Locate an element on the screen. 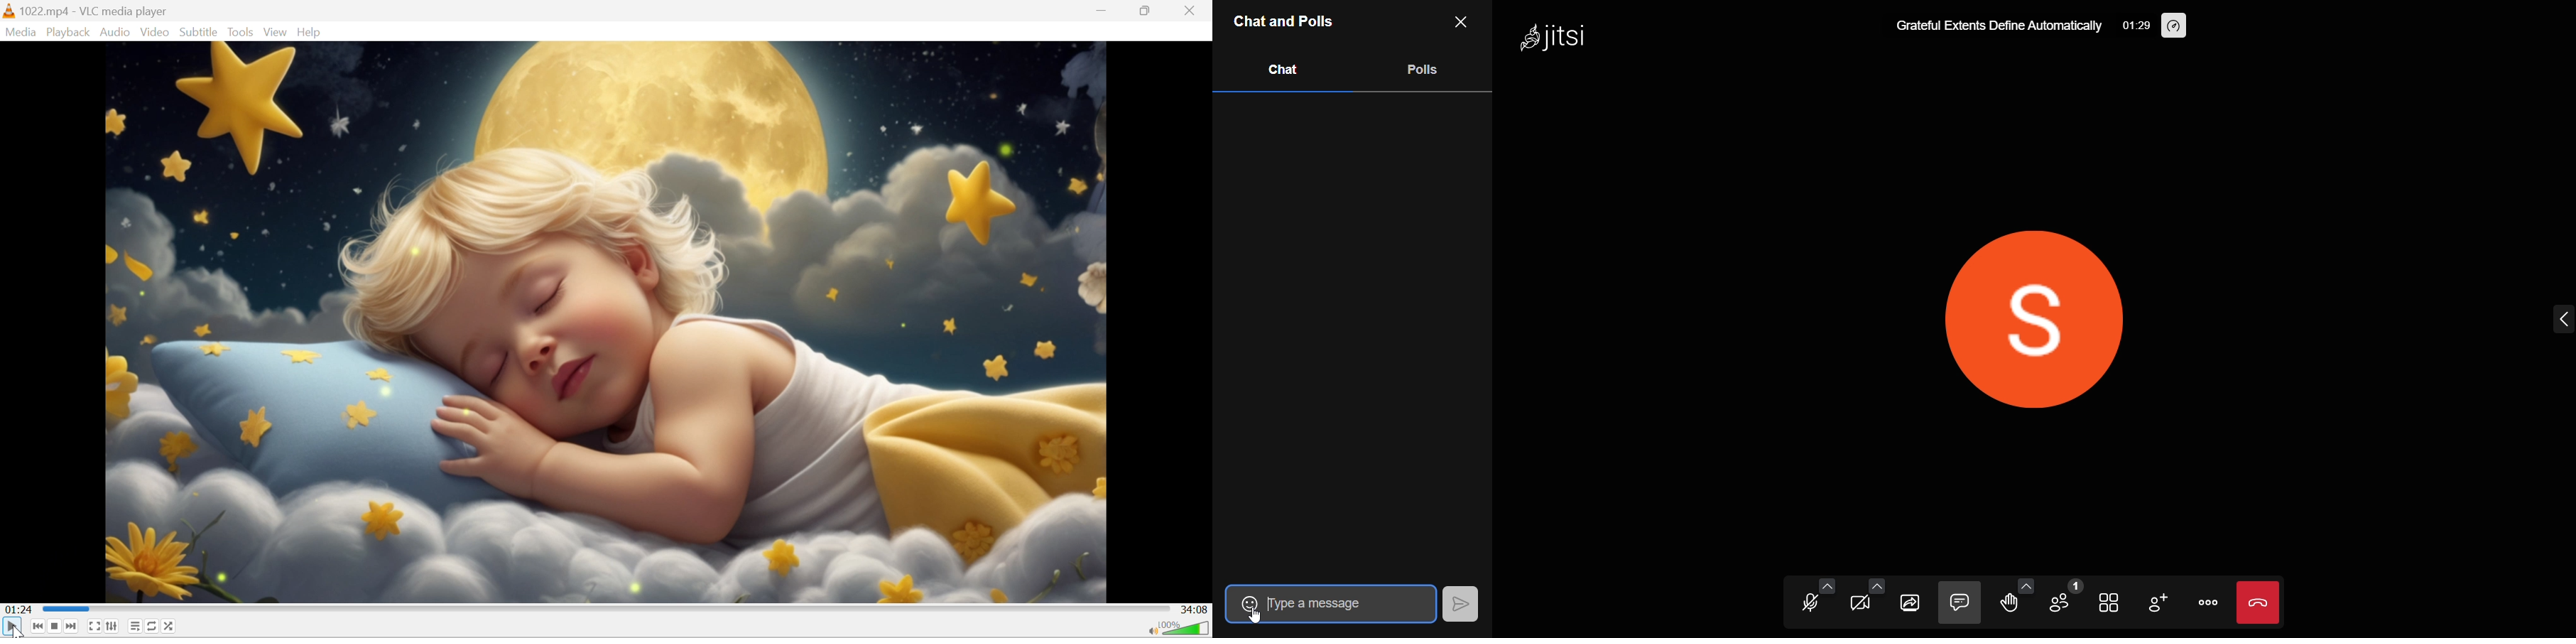 The width and height of the screenshot is (2576, 644). Close is located at coordinates (1195, 9).